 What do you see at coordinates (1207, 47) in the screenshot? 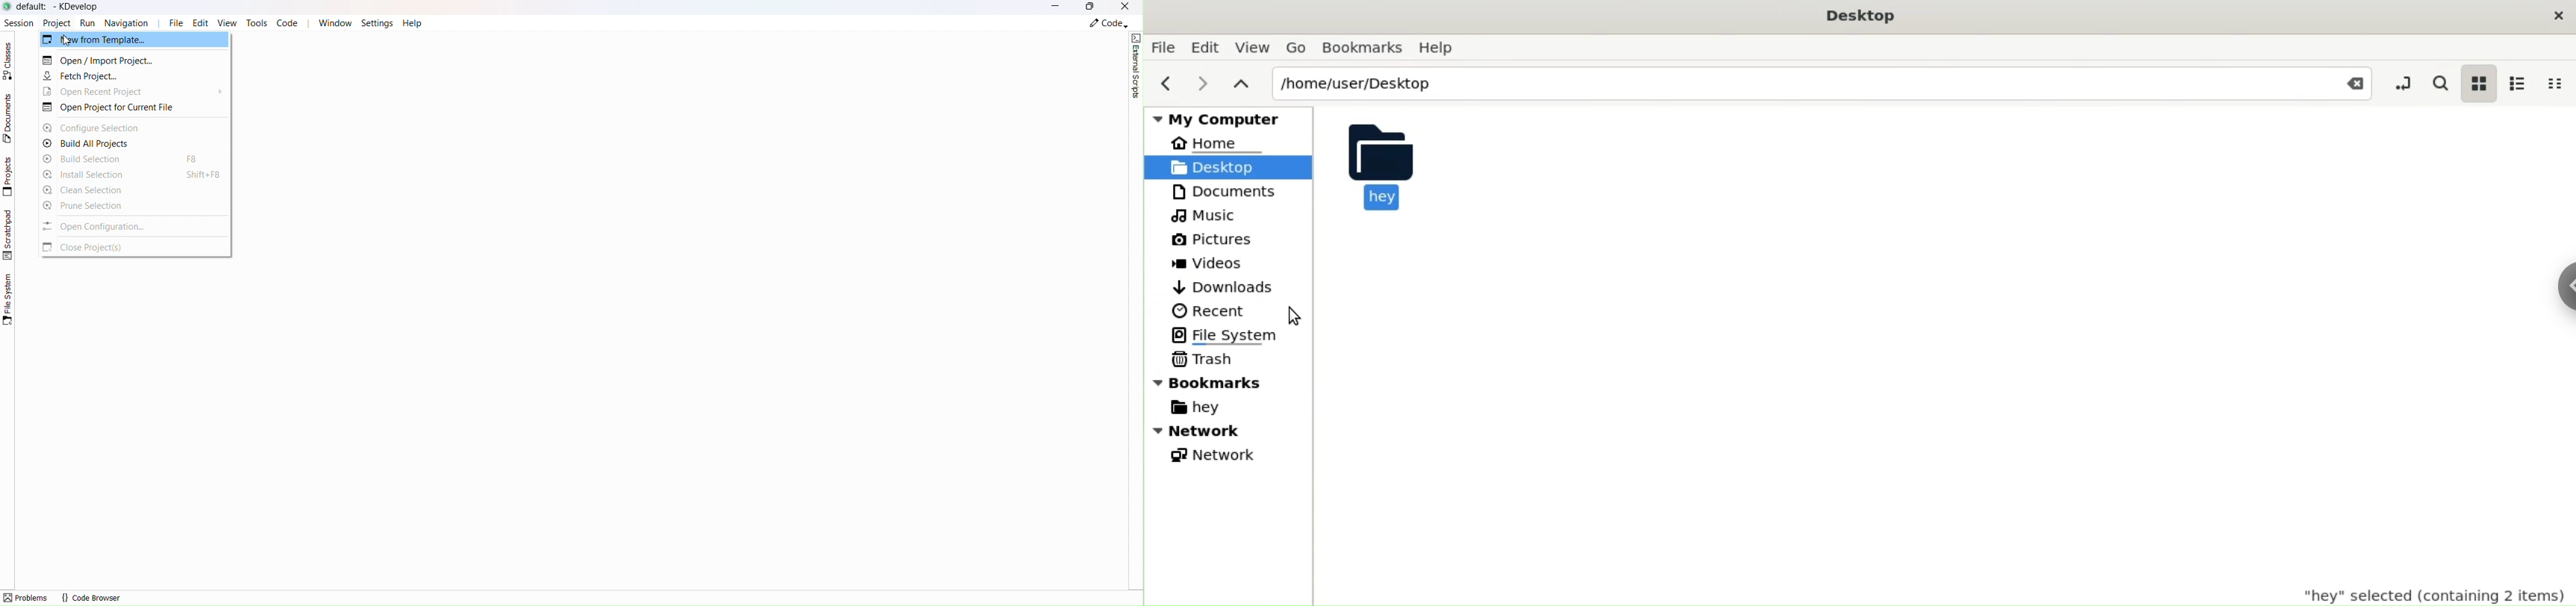
I see `Edit` at bounding box center [1207, 47].